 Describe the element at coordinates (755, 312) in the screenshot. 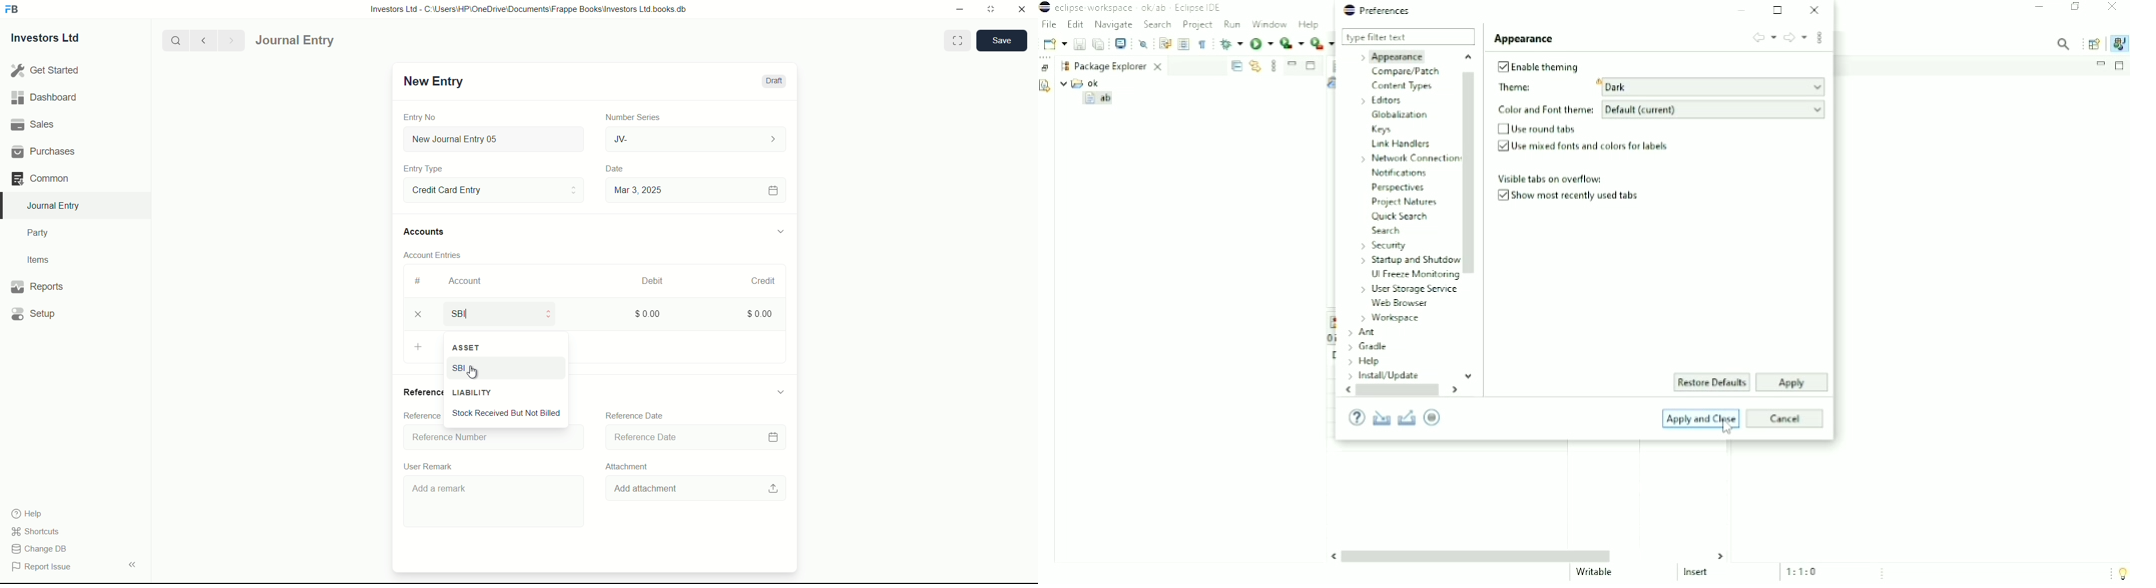

I see `$0.00` at that location.